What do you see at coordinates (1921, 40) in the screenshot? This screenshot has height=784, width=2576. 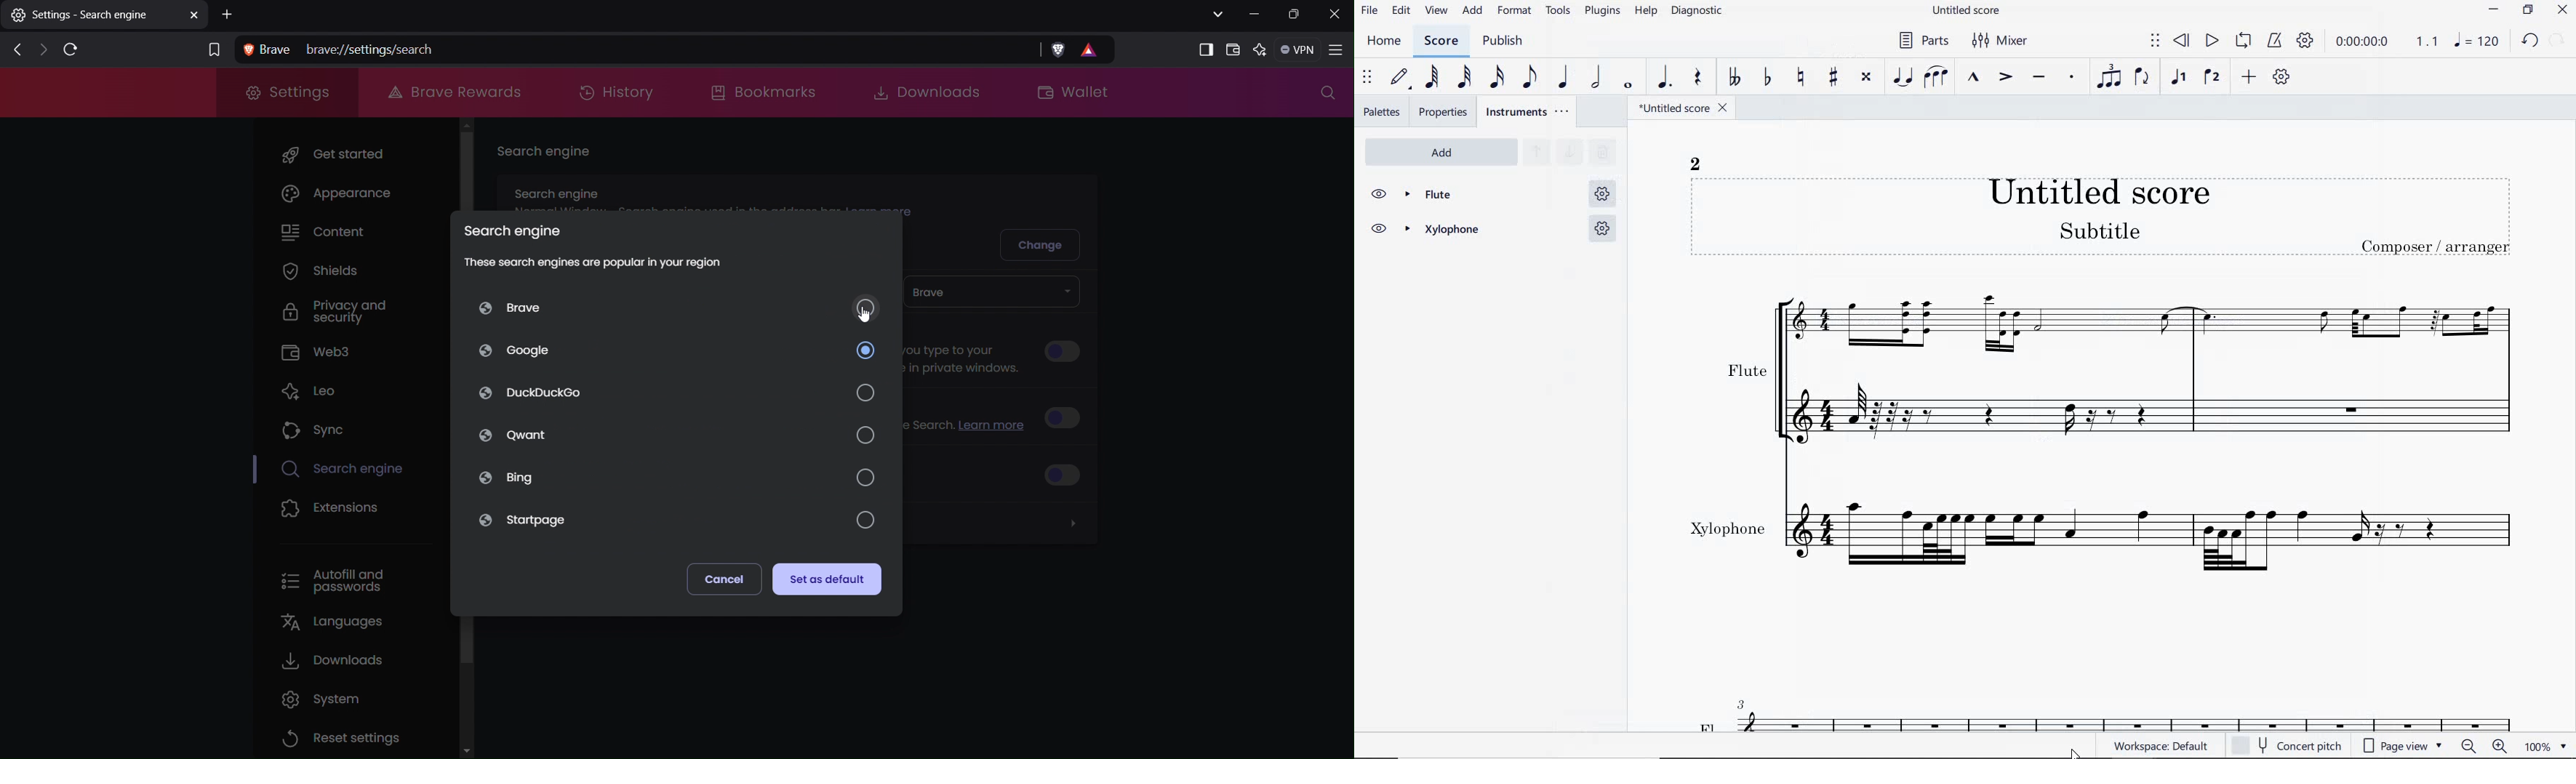 I see `PARTS` at bounding box center [1921, 40].